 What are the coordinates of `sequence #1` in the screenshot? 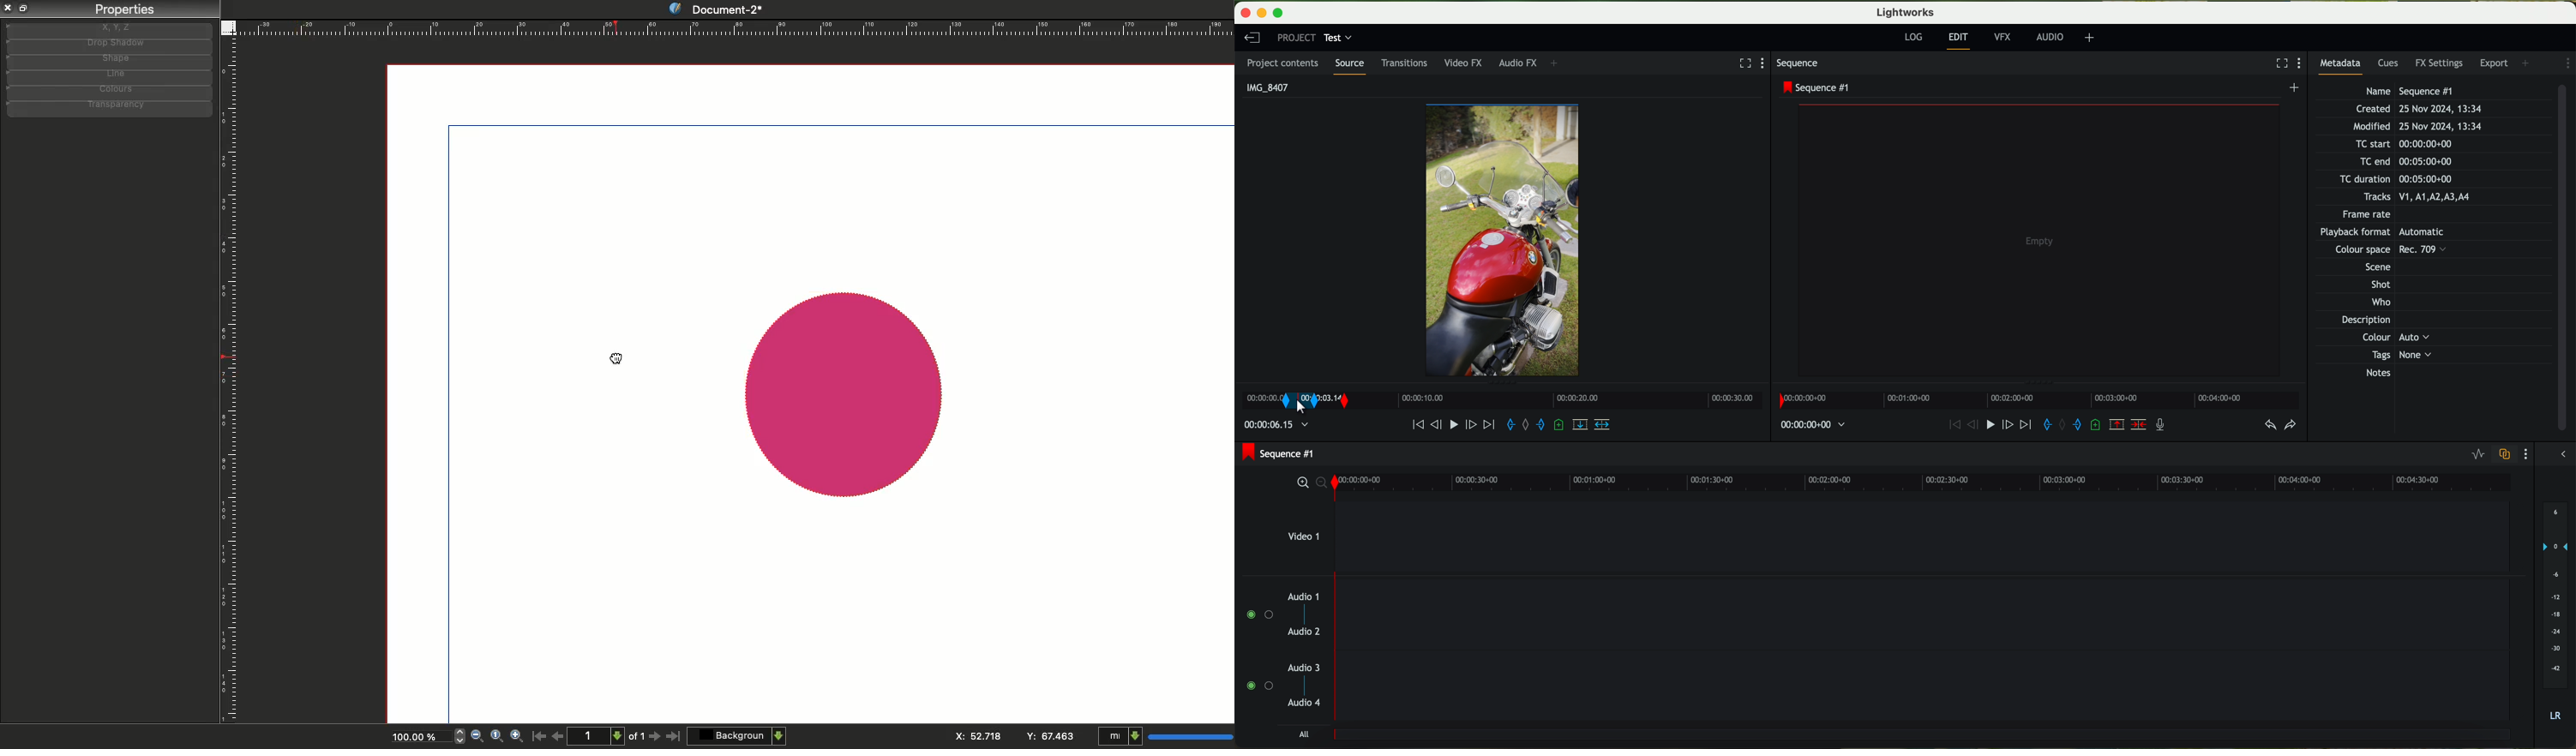 It's located at (1280, 453).